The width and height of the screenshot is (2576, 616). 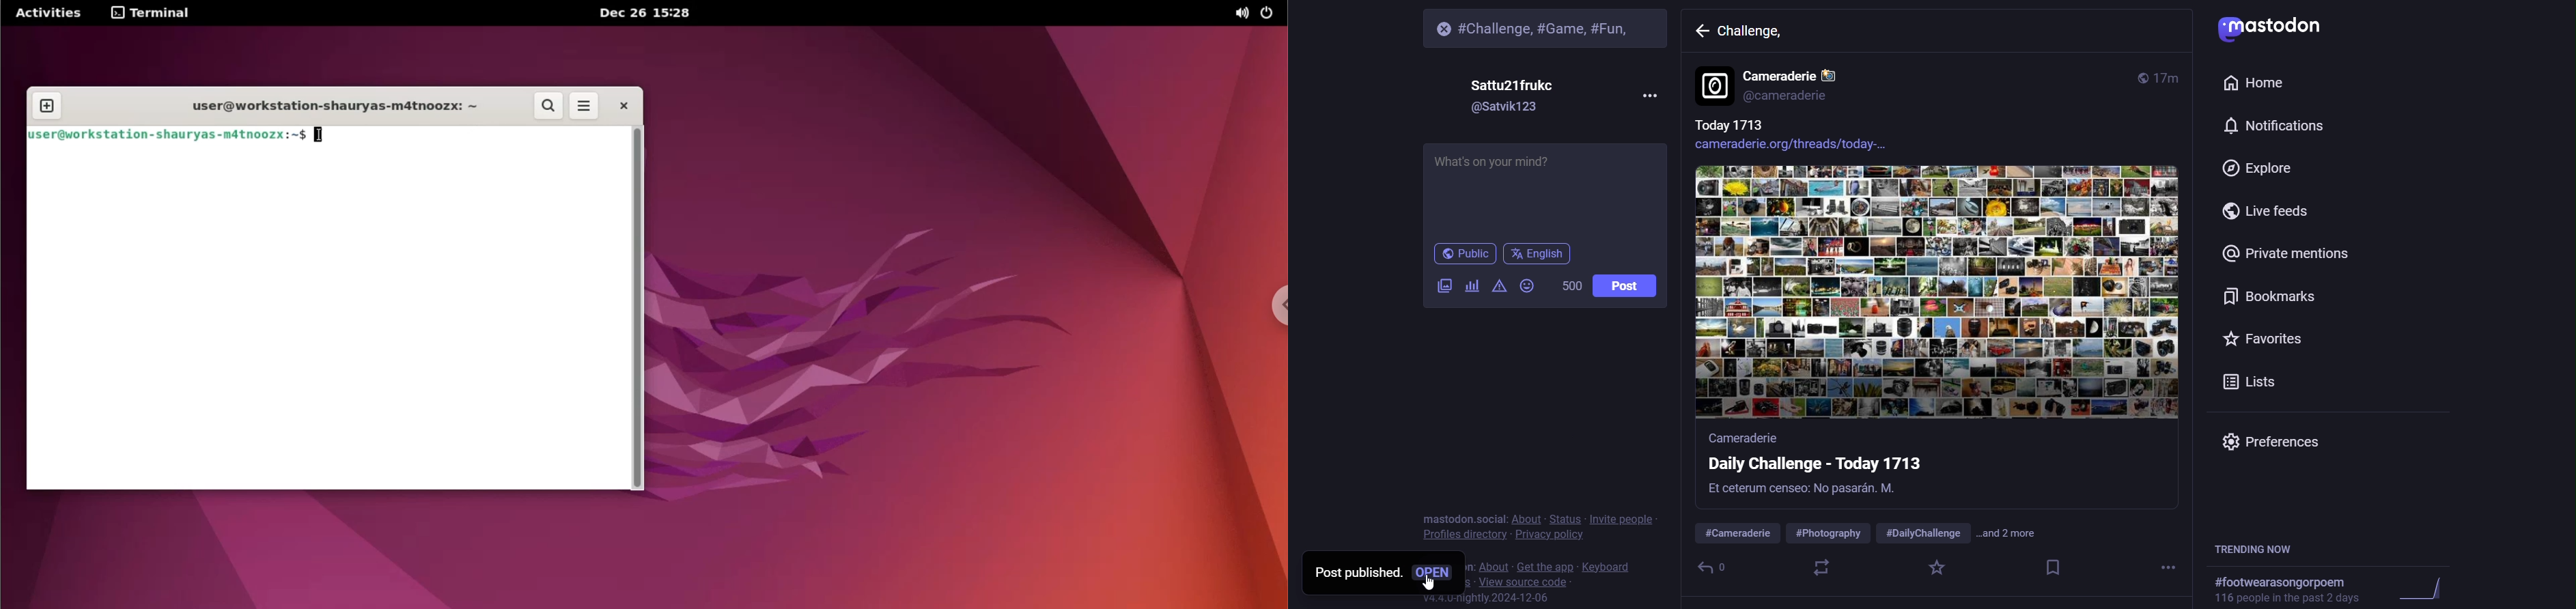 I want to click on Sattu21frukc, so click(x=1515, y=83).